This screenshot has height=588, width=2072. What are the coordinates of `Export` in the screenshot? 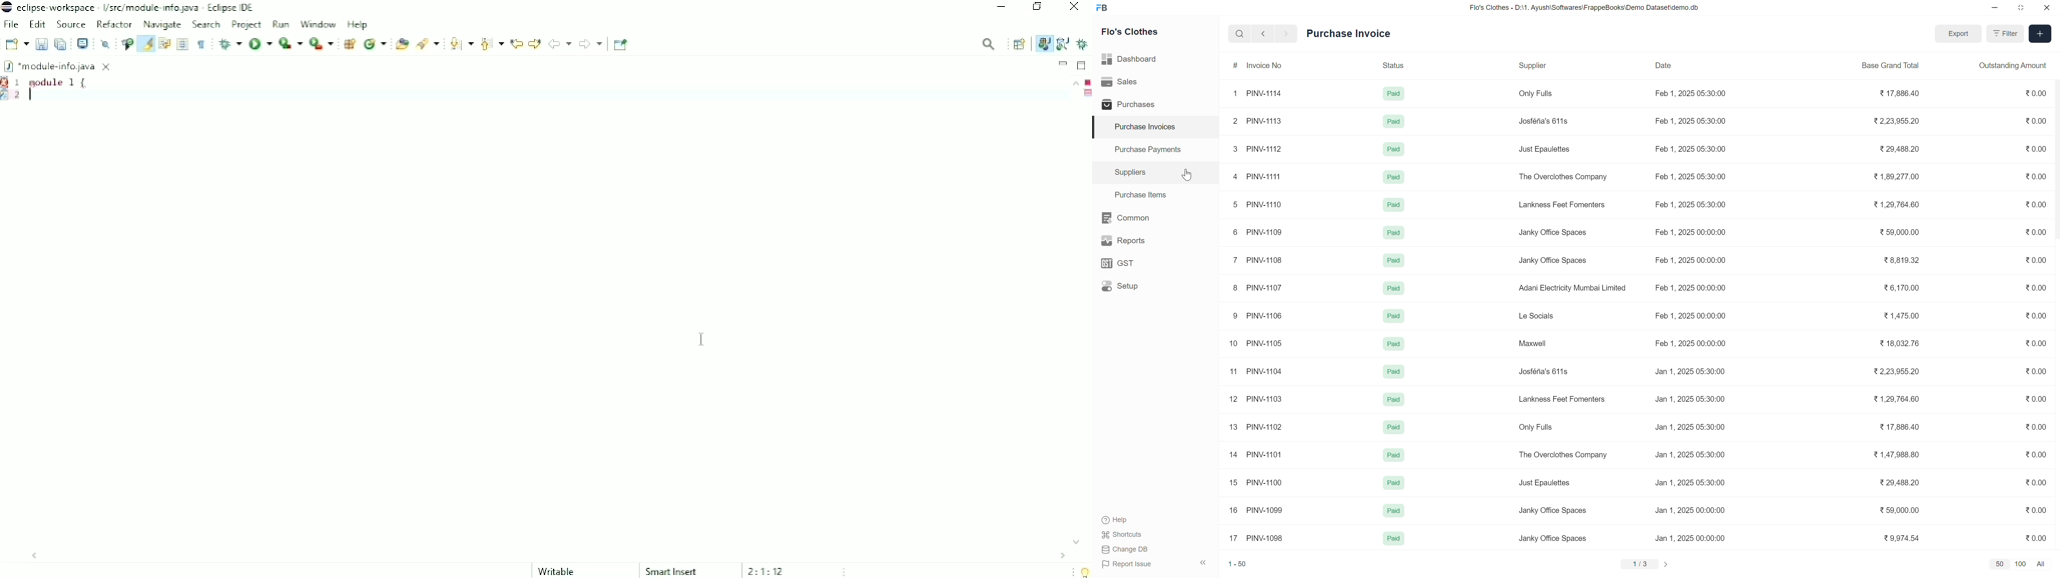 It's located at (1959, 34).